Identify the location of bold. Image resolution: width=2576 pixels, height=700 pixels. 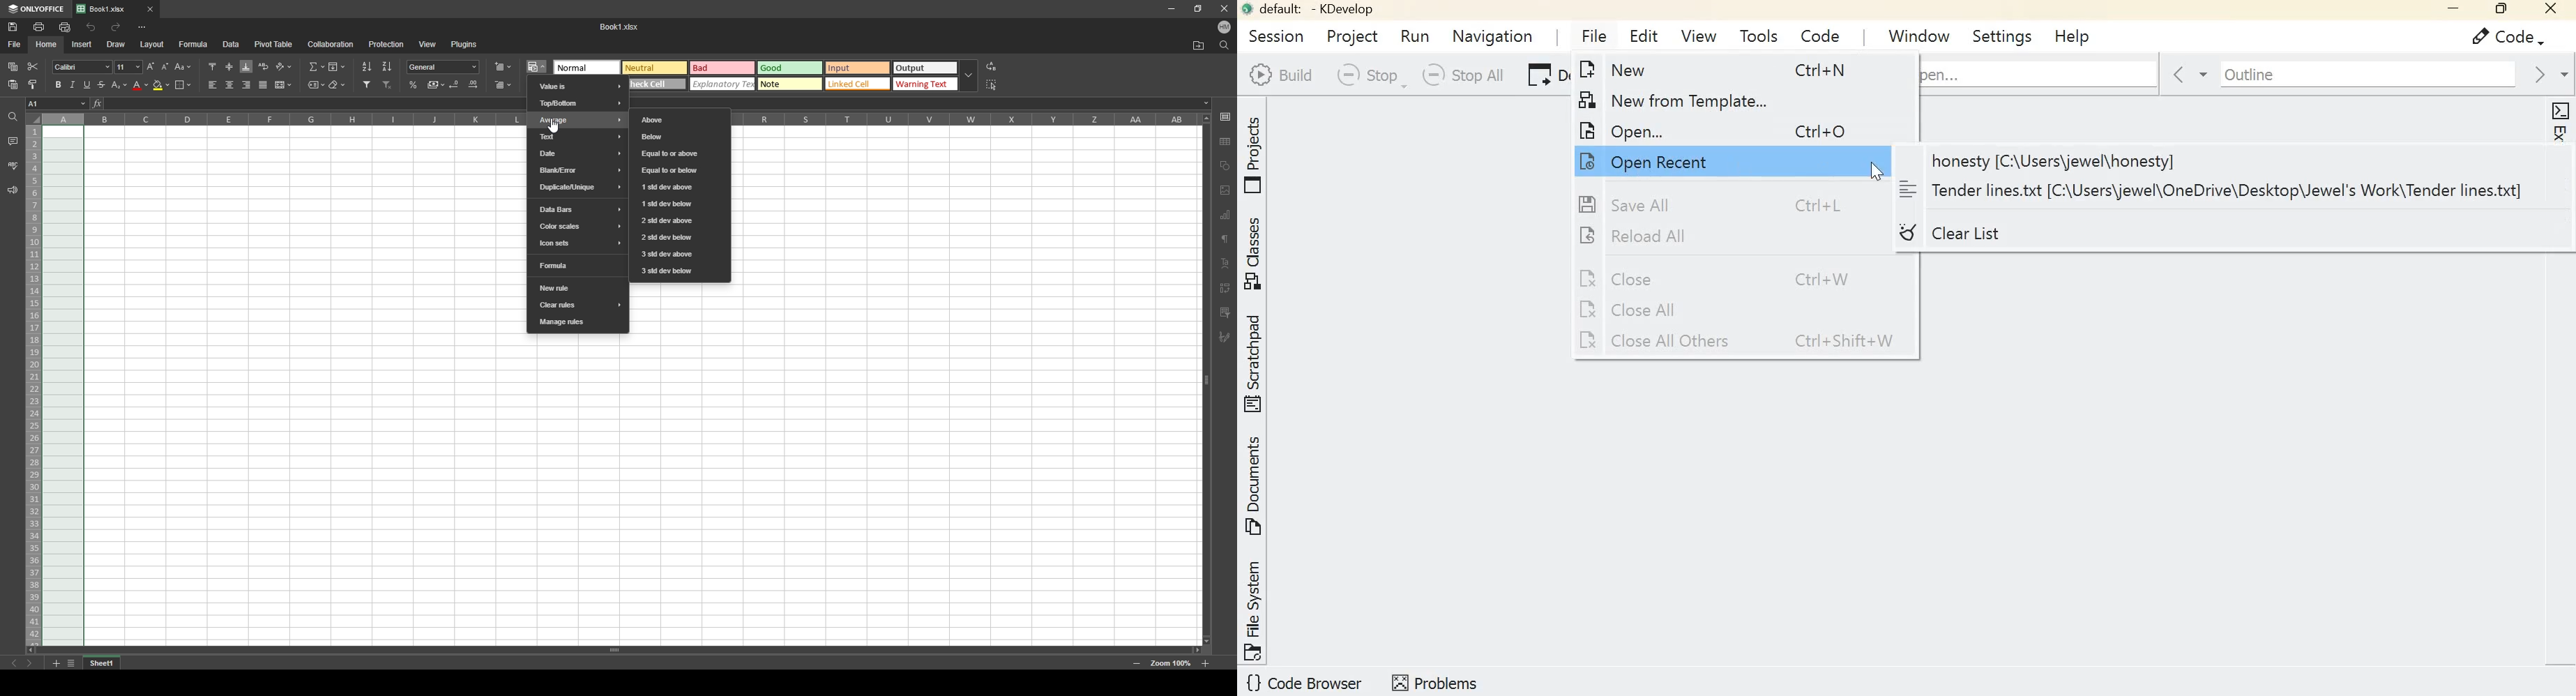
(58, 84).